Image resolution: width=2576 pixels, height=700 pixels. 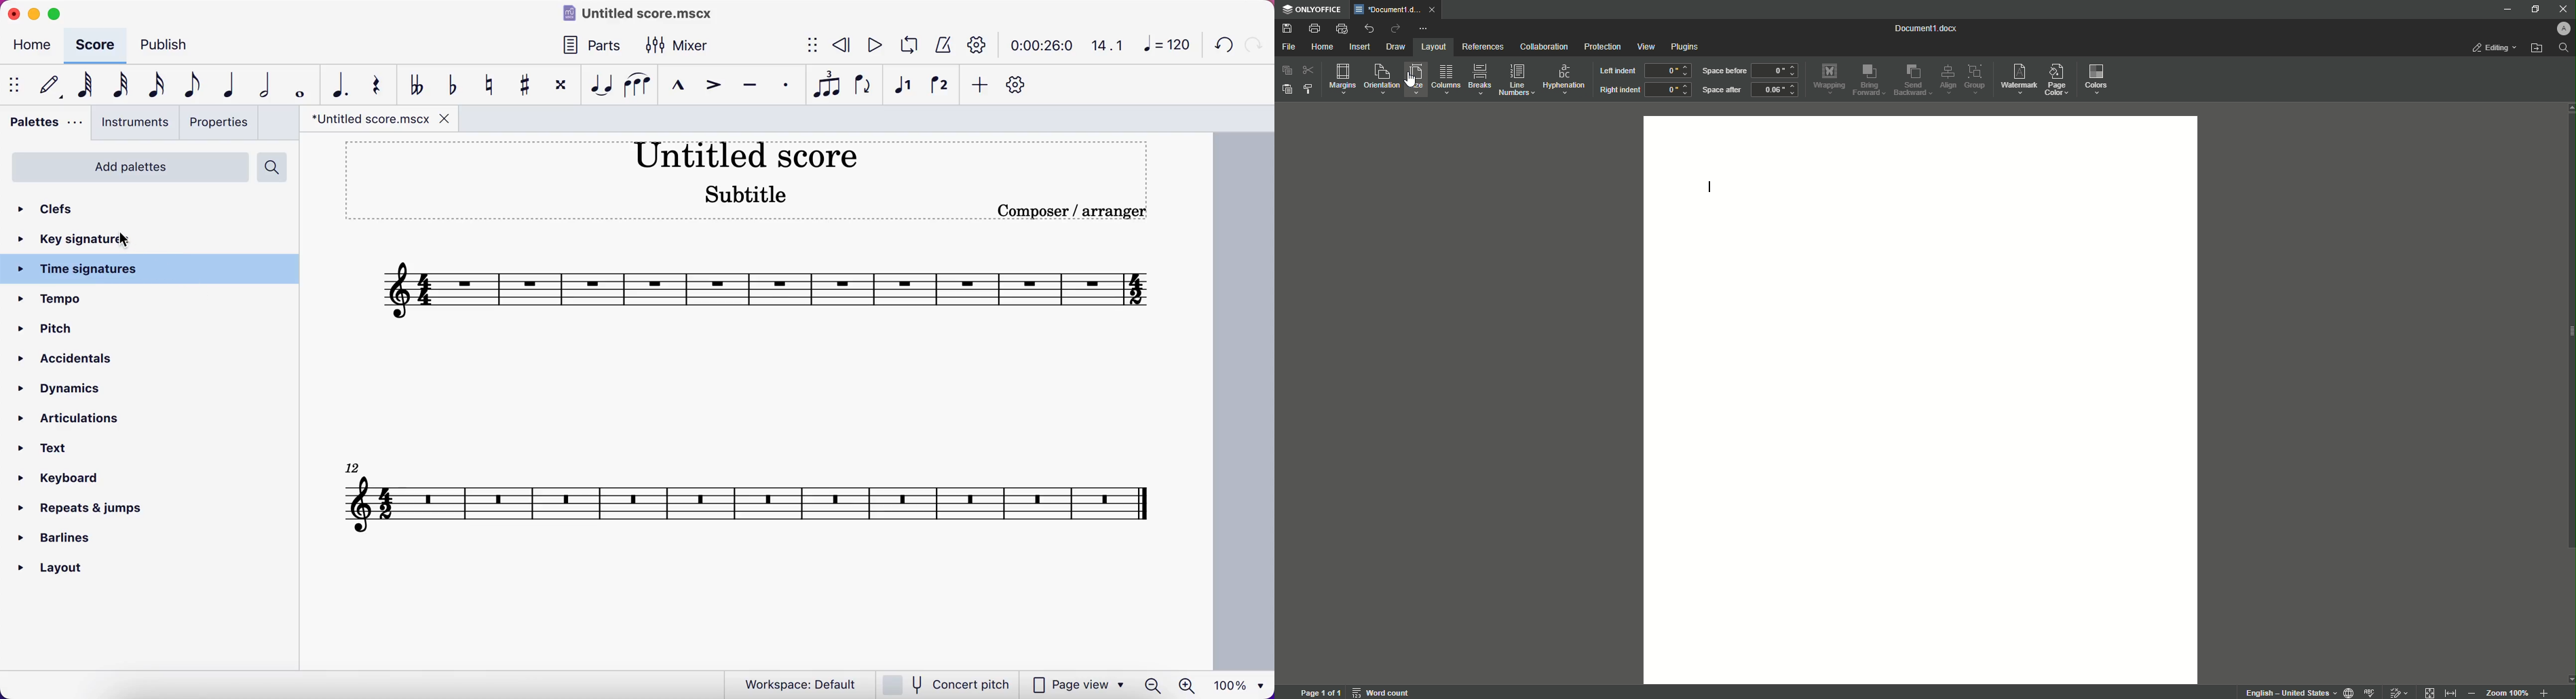 What do you see at coordinates (750, 195) in the screenshot?
I see `Subtitle` at bounding box center [750, 195].